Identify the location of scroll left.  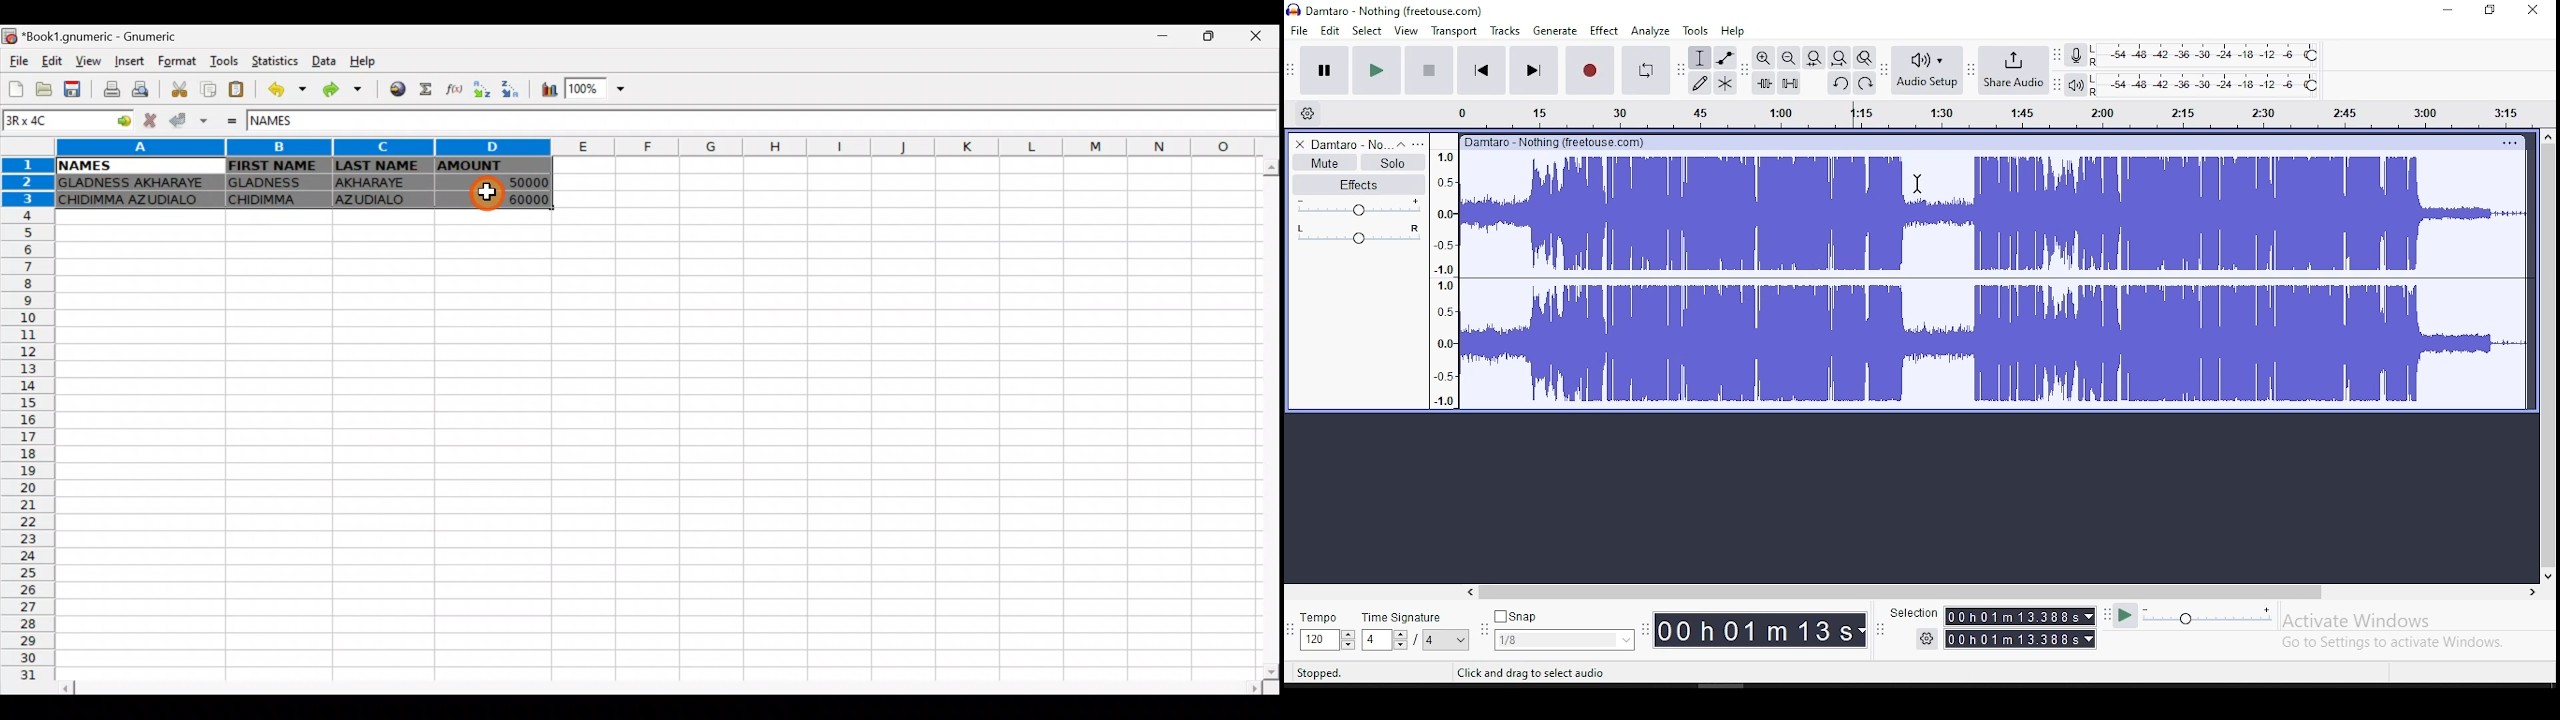
(1468, 591).